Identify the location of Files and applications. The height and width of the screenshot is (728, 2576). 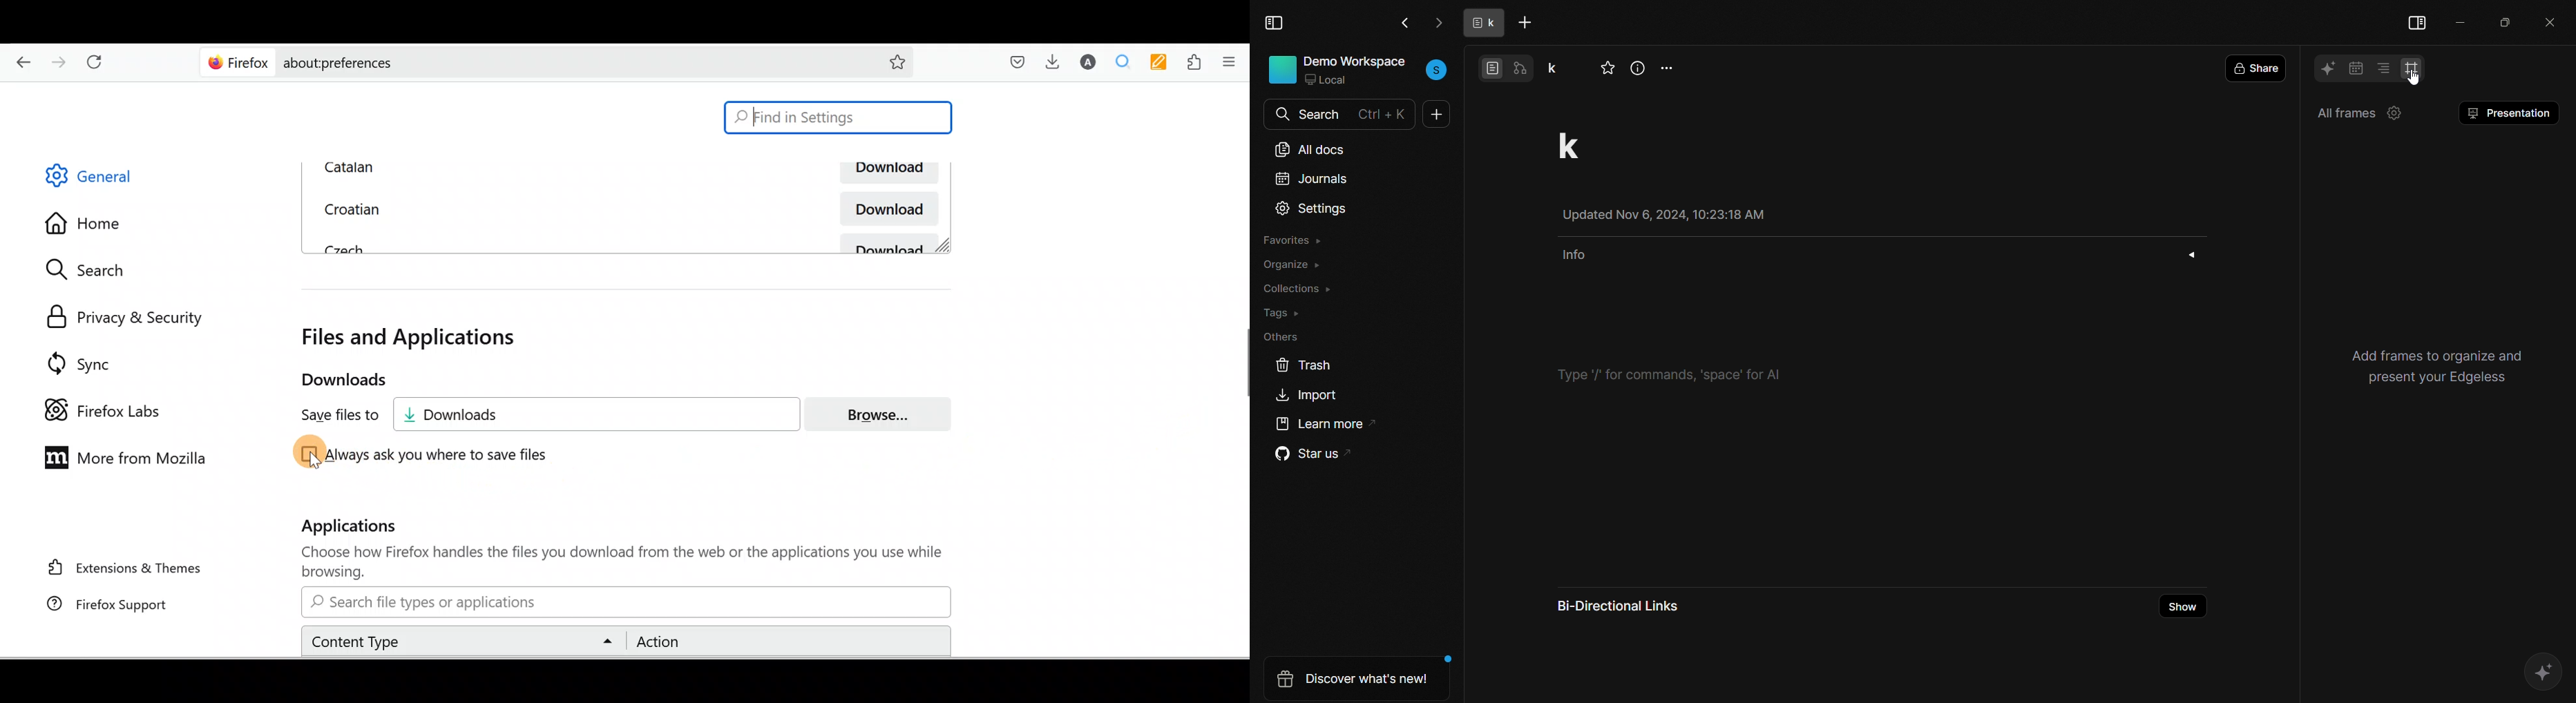
(413, 337).